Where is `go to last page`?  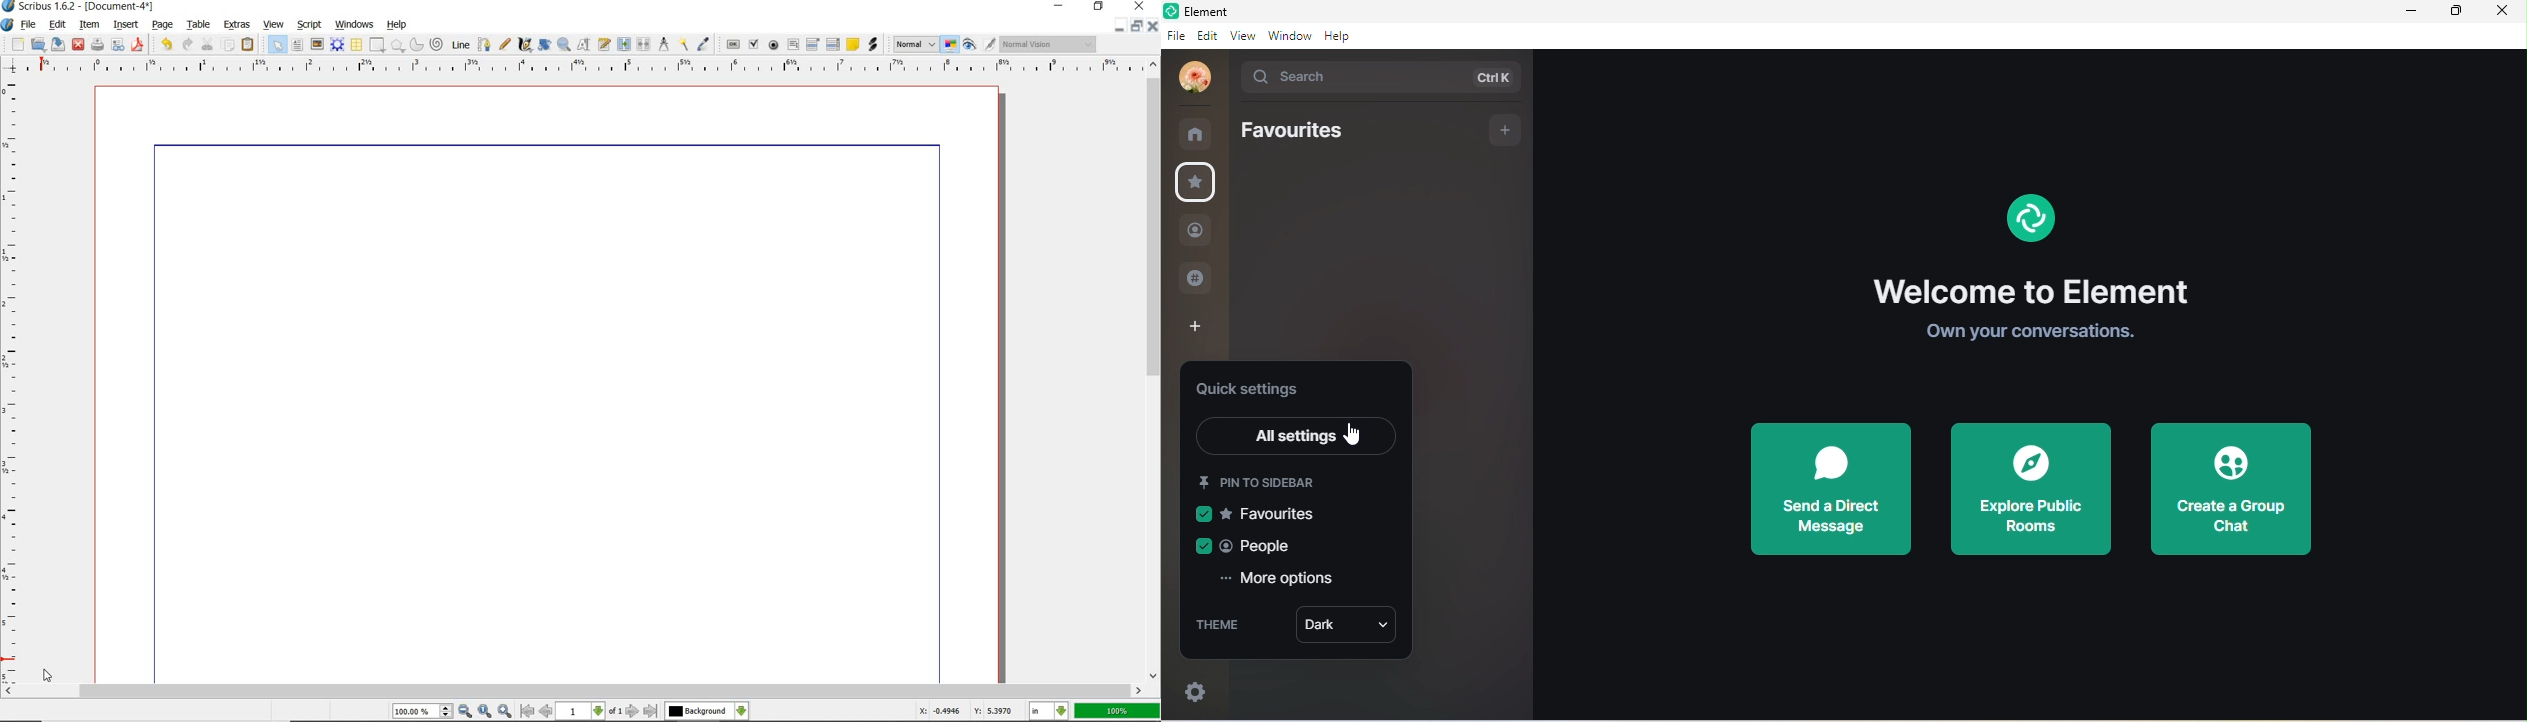
go to last page is located at coordinates (651, 711).